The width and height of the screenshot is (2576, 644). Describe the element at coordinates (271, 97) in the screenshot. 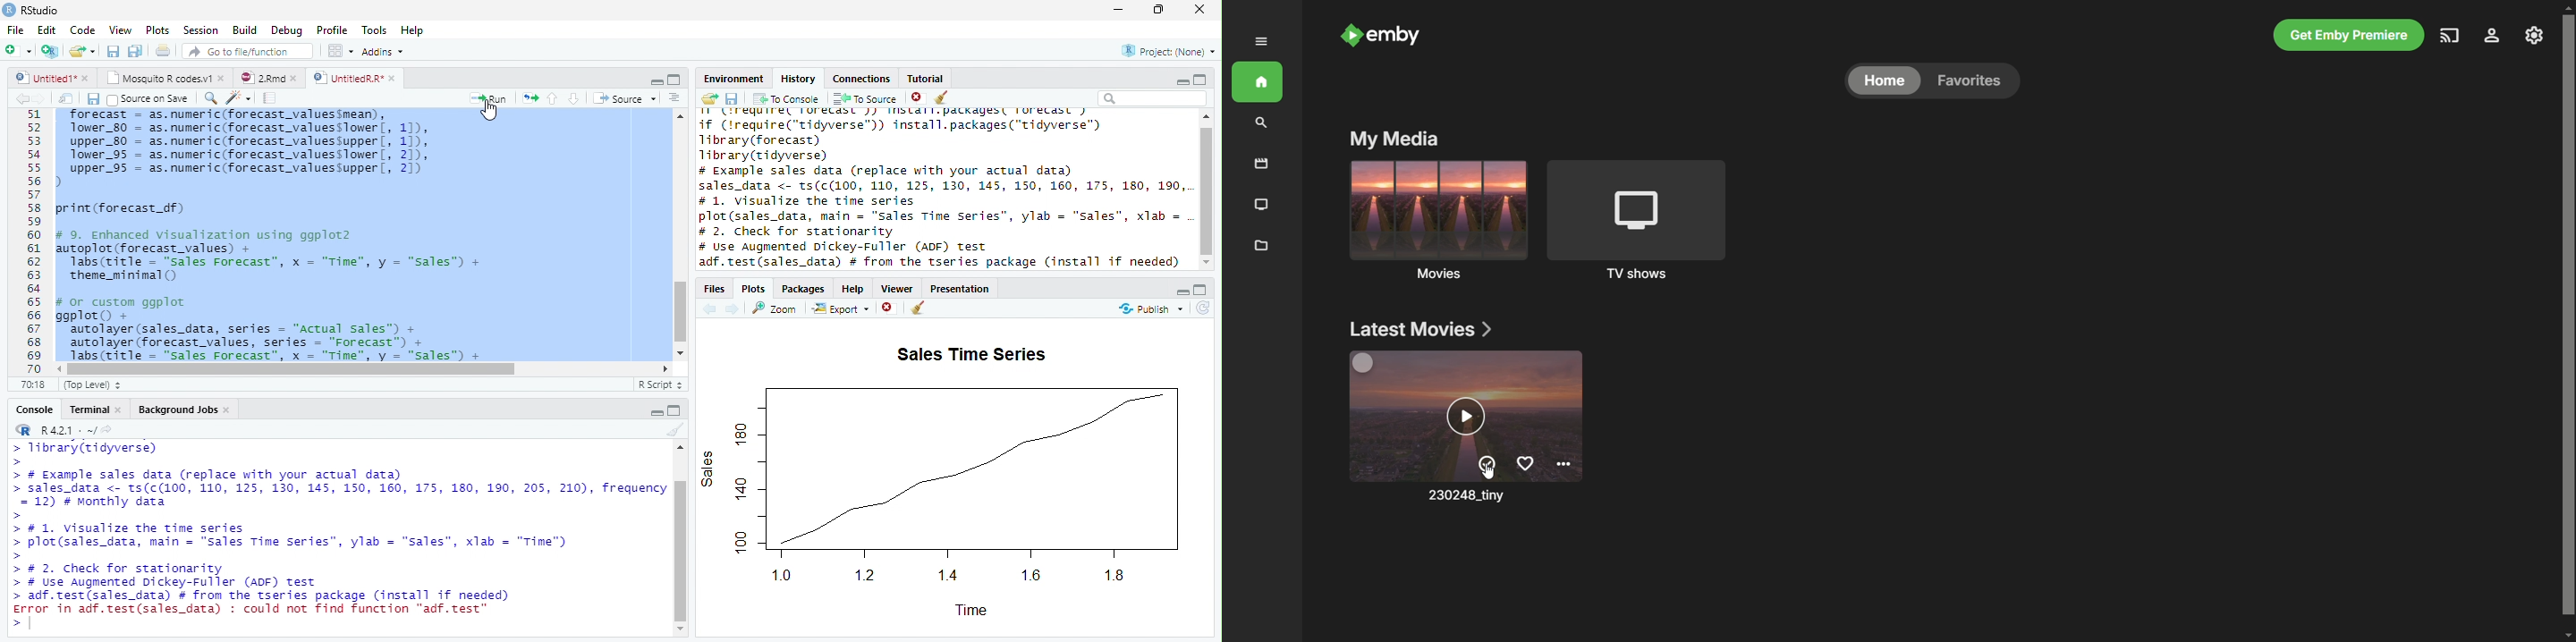

I see `Compile Report` at that location.